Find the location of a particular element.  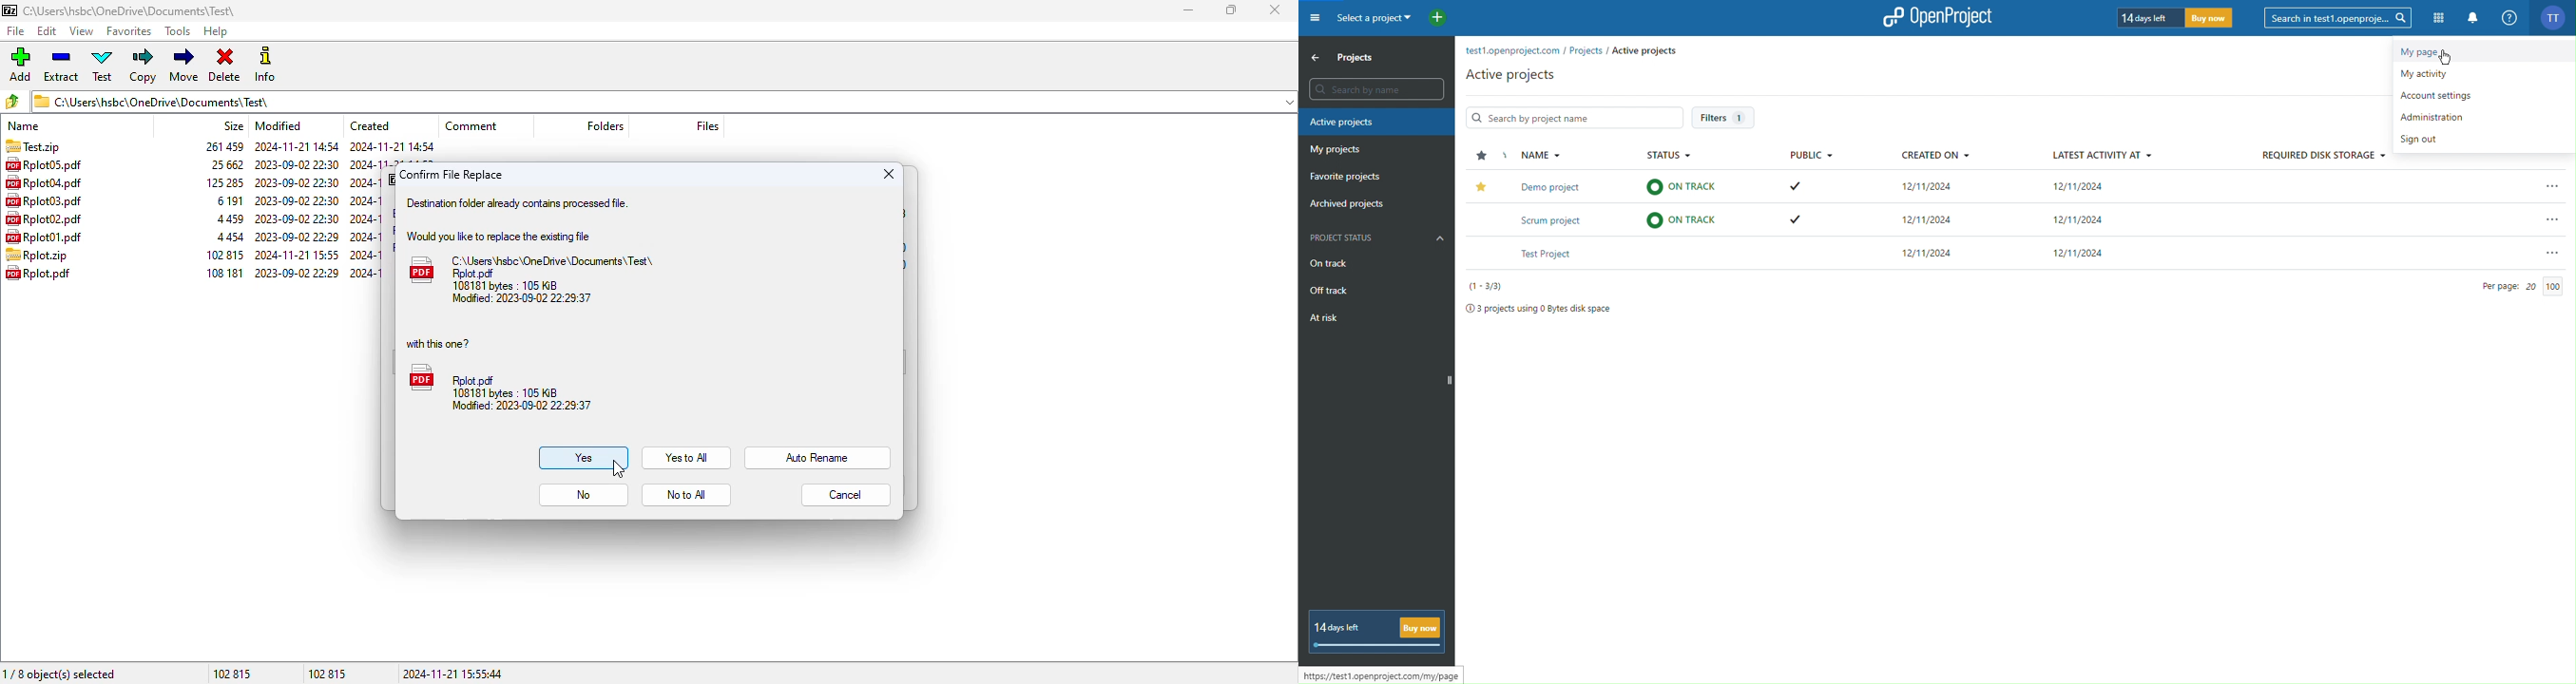

file is located at coordinates (17, 31).